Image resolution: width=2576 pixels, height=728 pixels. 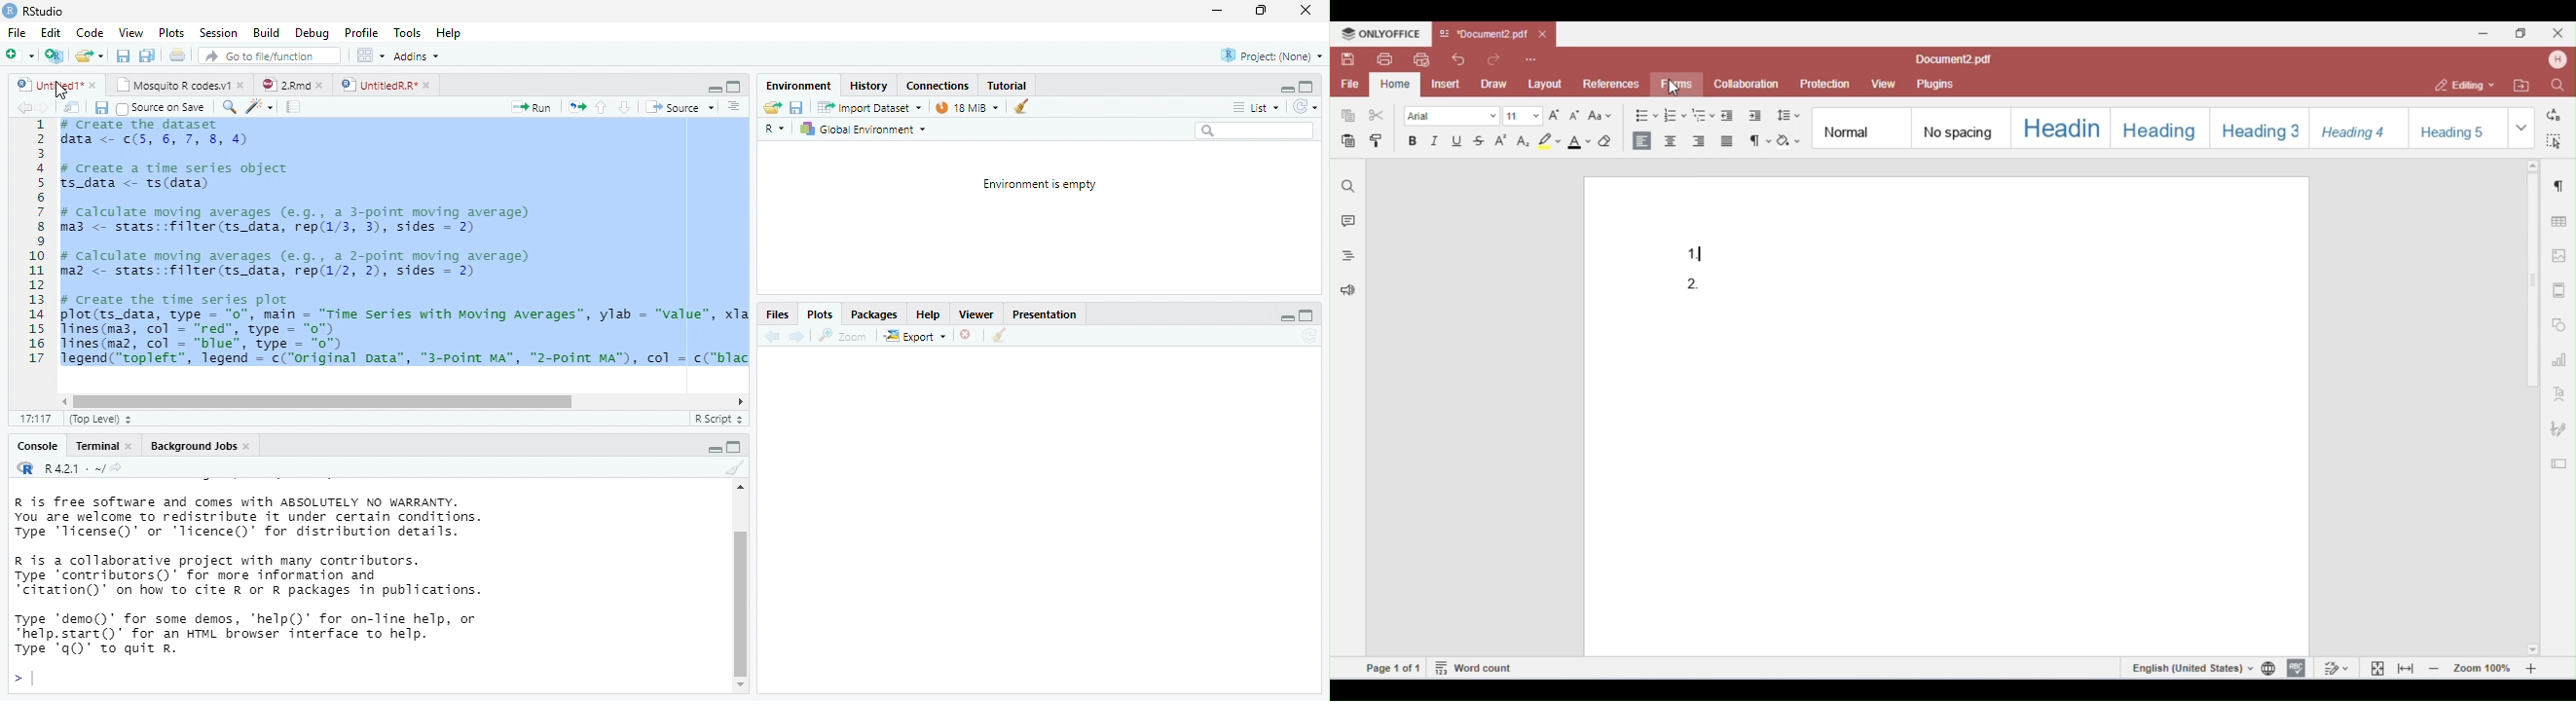 What do you see at coordinates (966, 107) in the screenshot?
I see `28 MiB` at bounding box center [966, 107].